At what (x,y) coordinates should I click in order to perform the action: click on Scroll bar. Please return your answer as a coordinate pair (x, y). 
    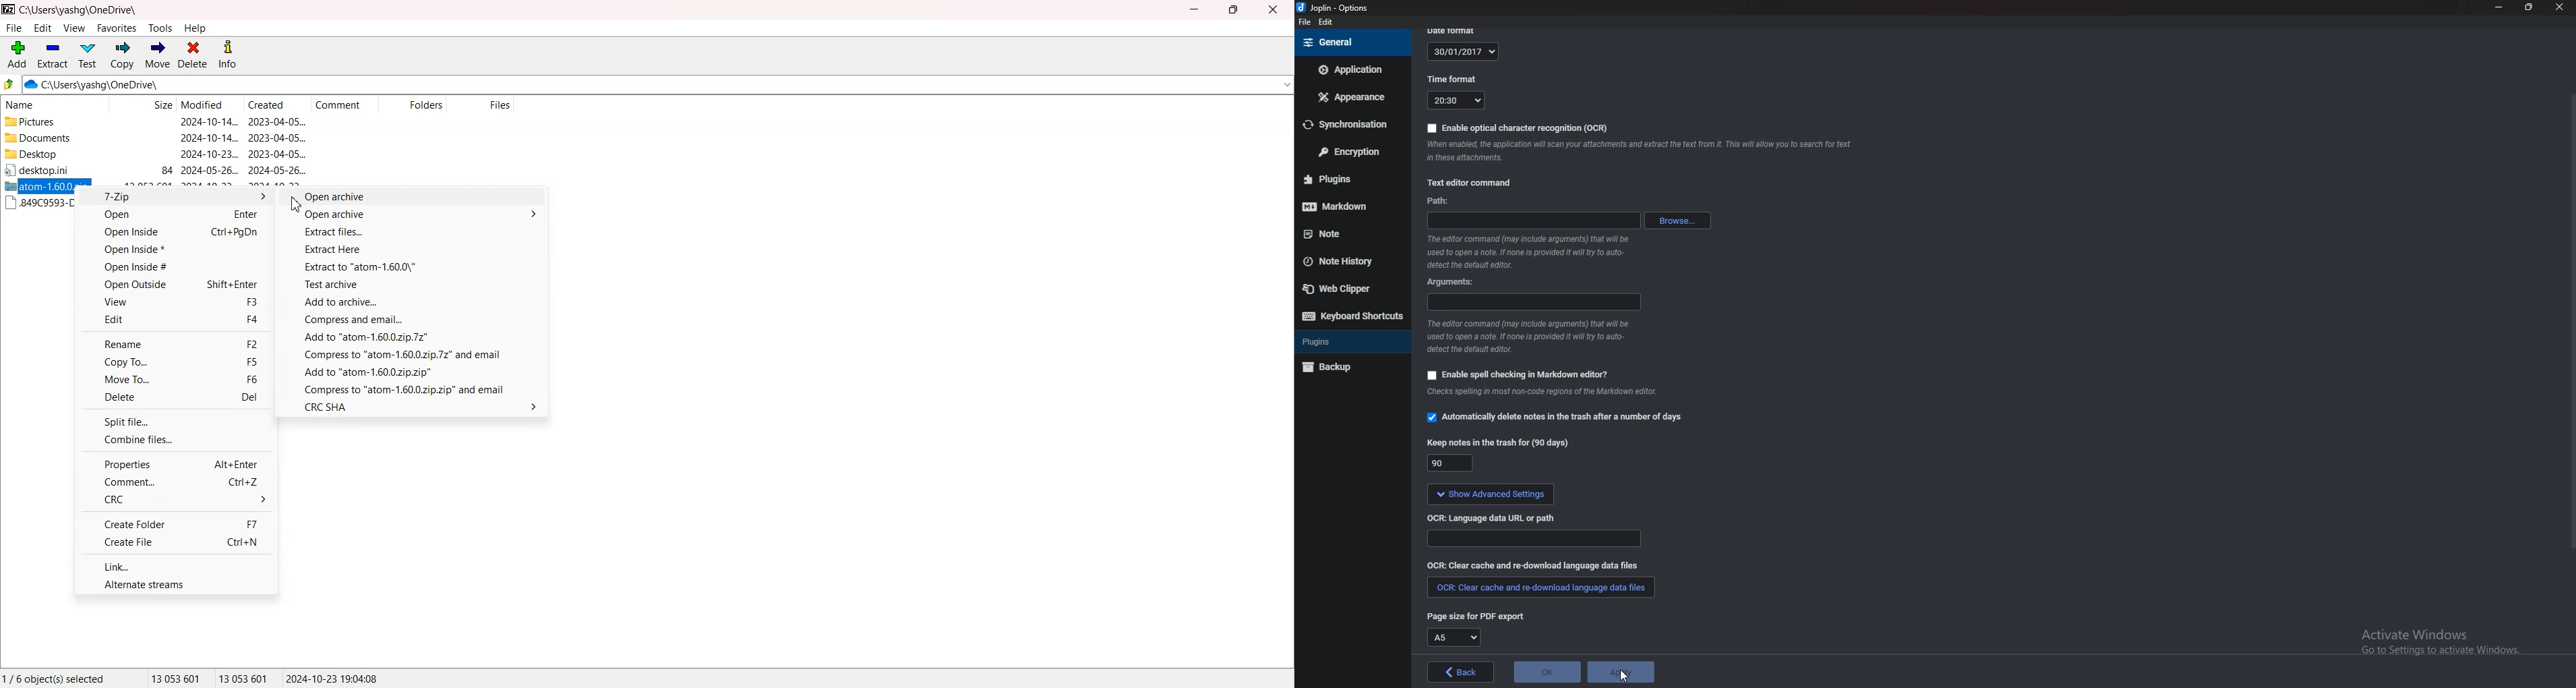
    Looking at the image, I should click on (2571, 321).